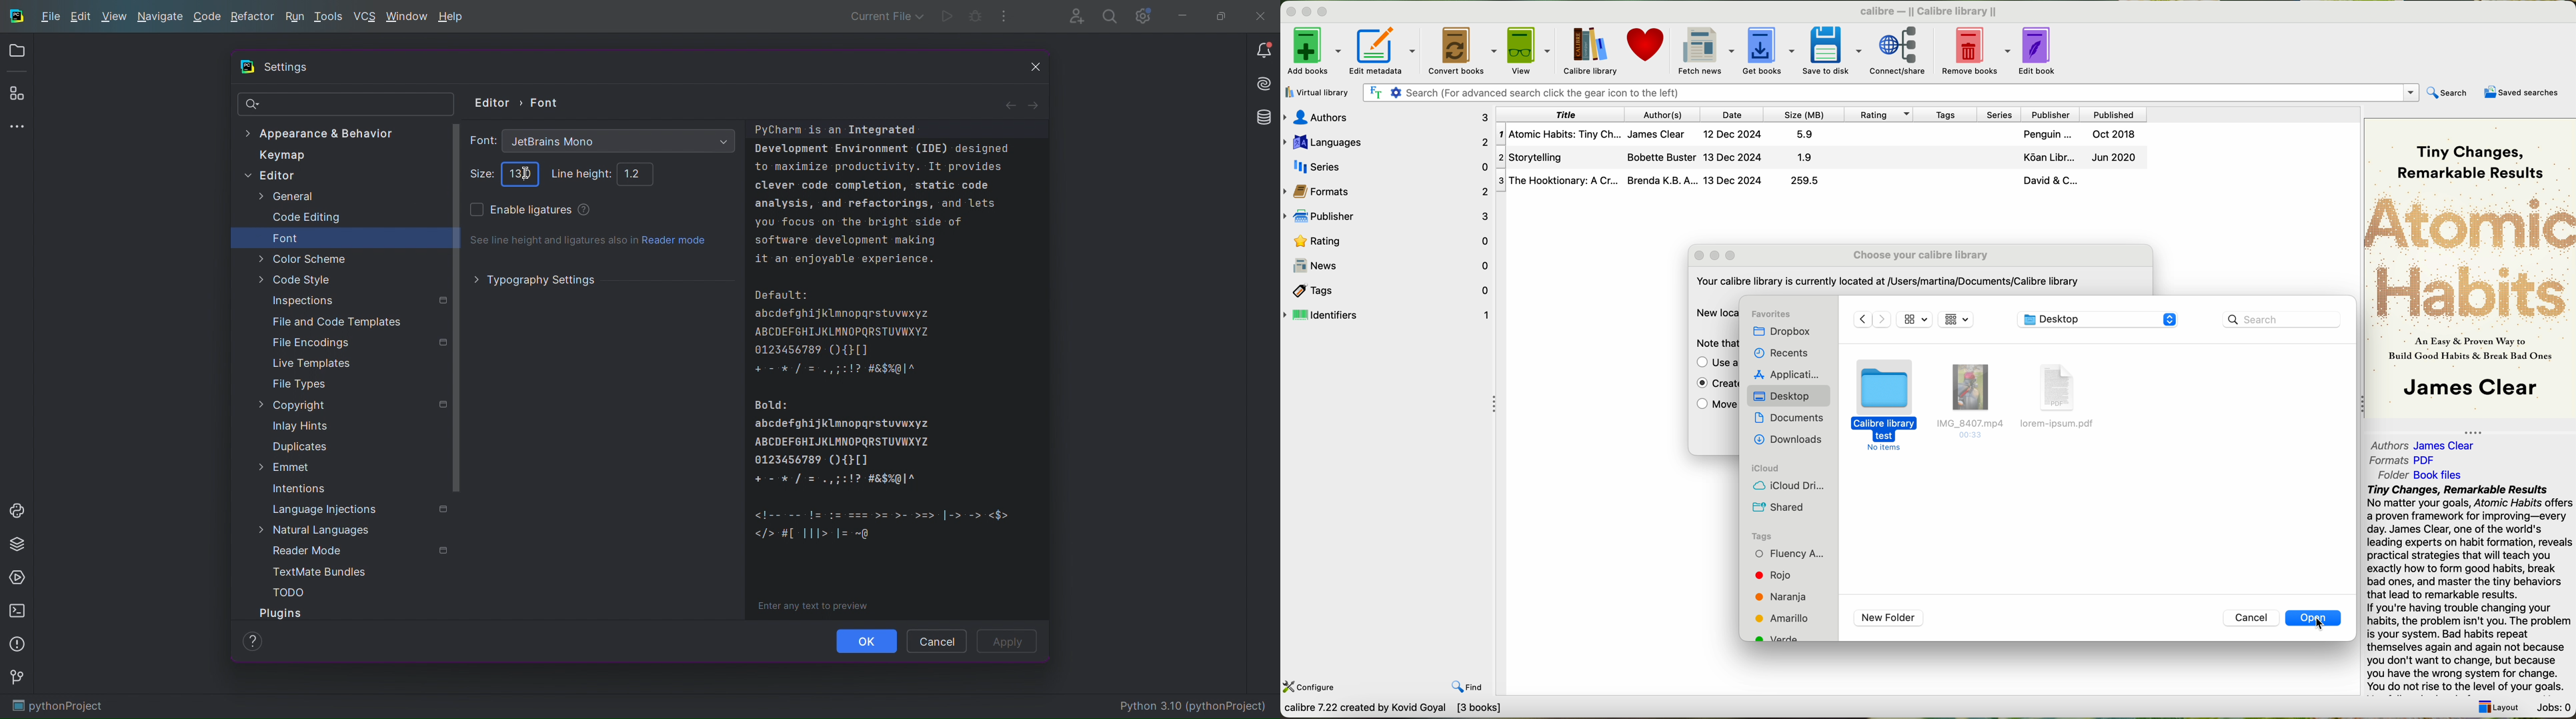 The height and width of the screenshot is (728, 2576). Describe the element at coordinates (577, 173) in the screenshot. I see `Line height` at that location.